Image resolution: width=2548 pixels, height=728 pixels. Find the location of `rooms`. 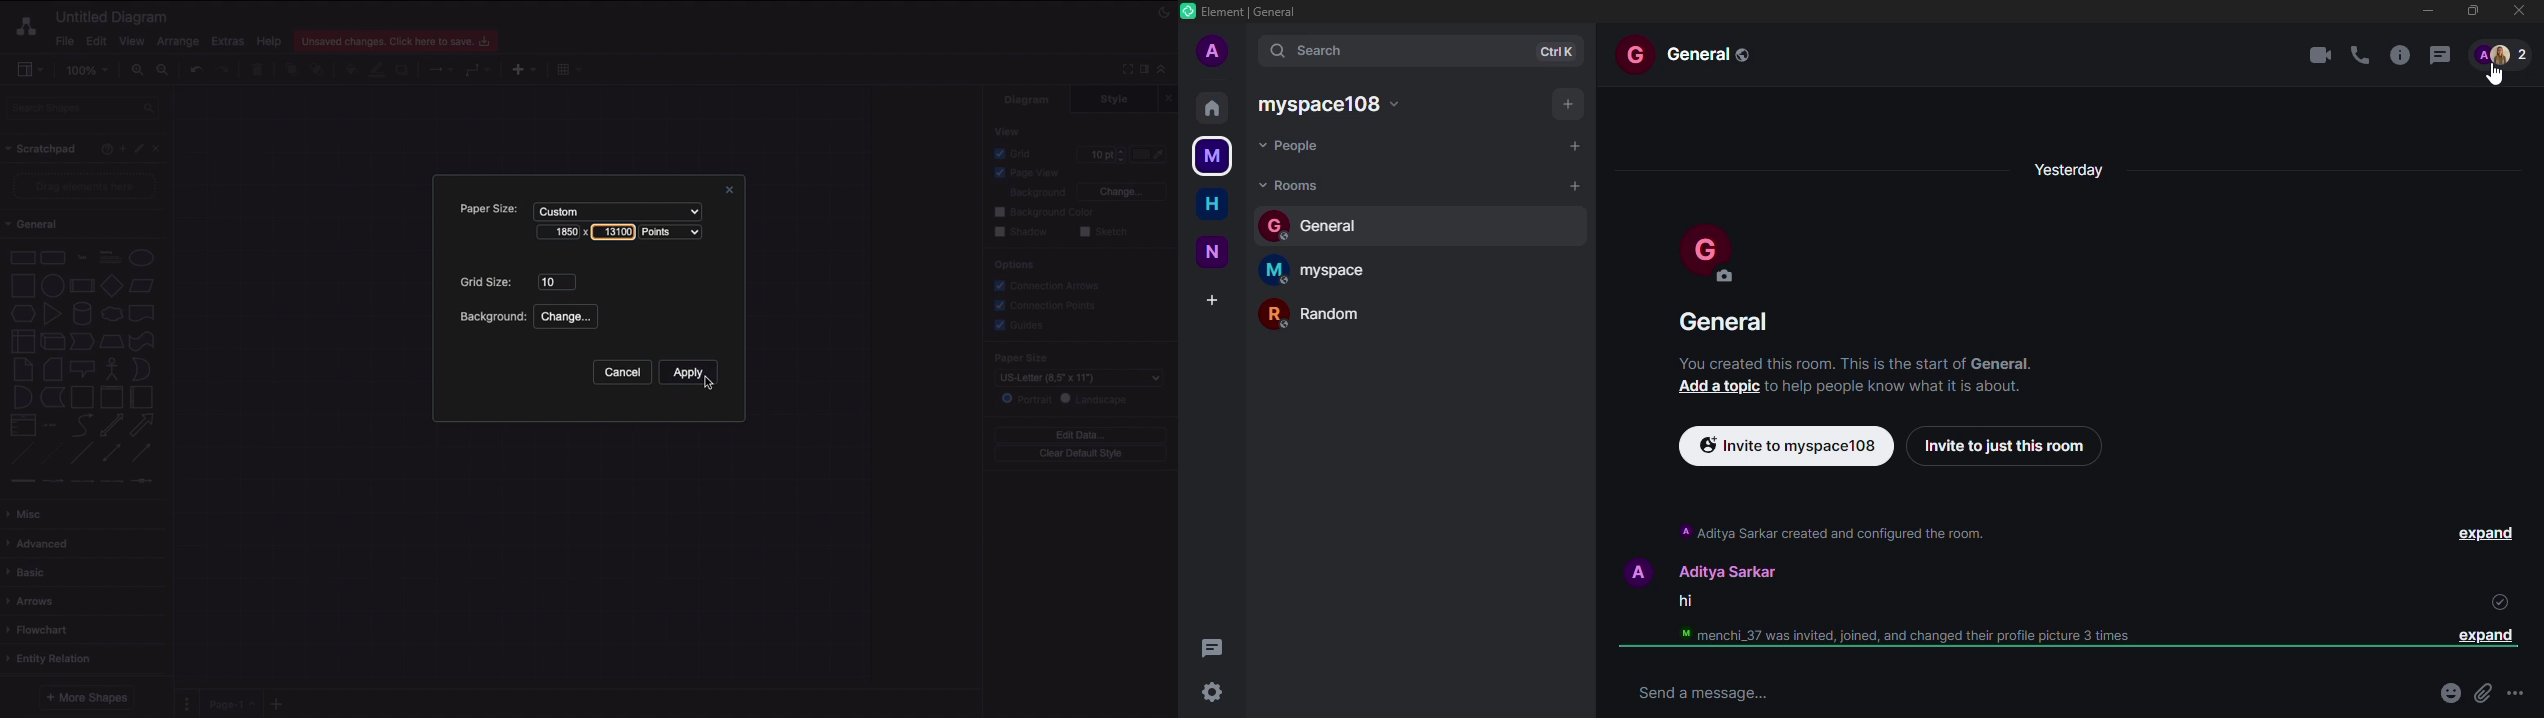

rooms is located at coordinates (1292, 184).